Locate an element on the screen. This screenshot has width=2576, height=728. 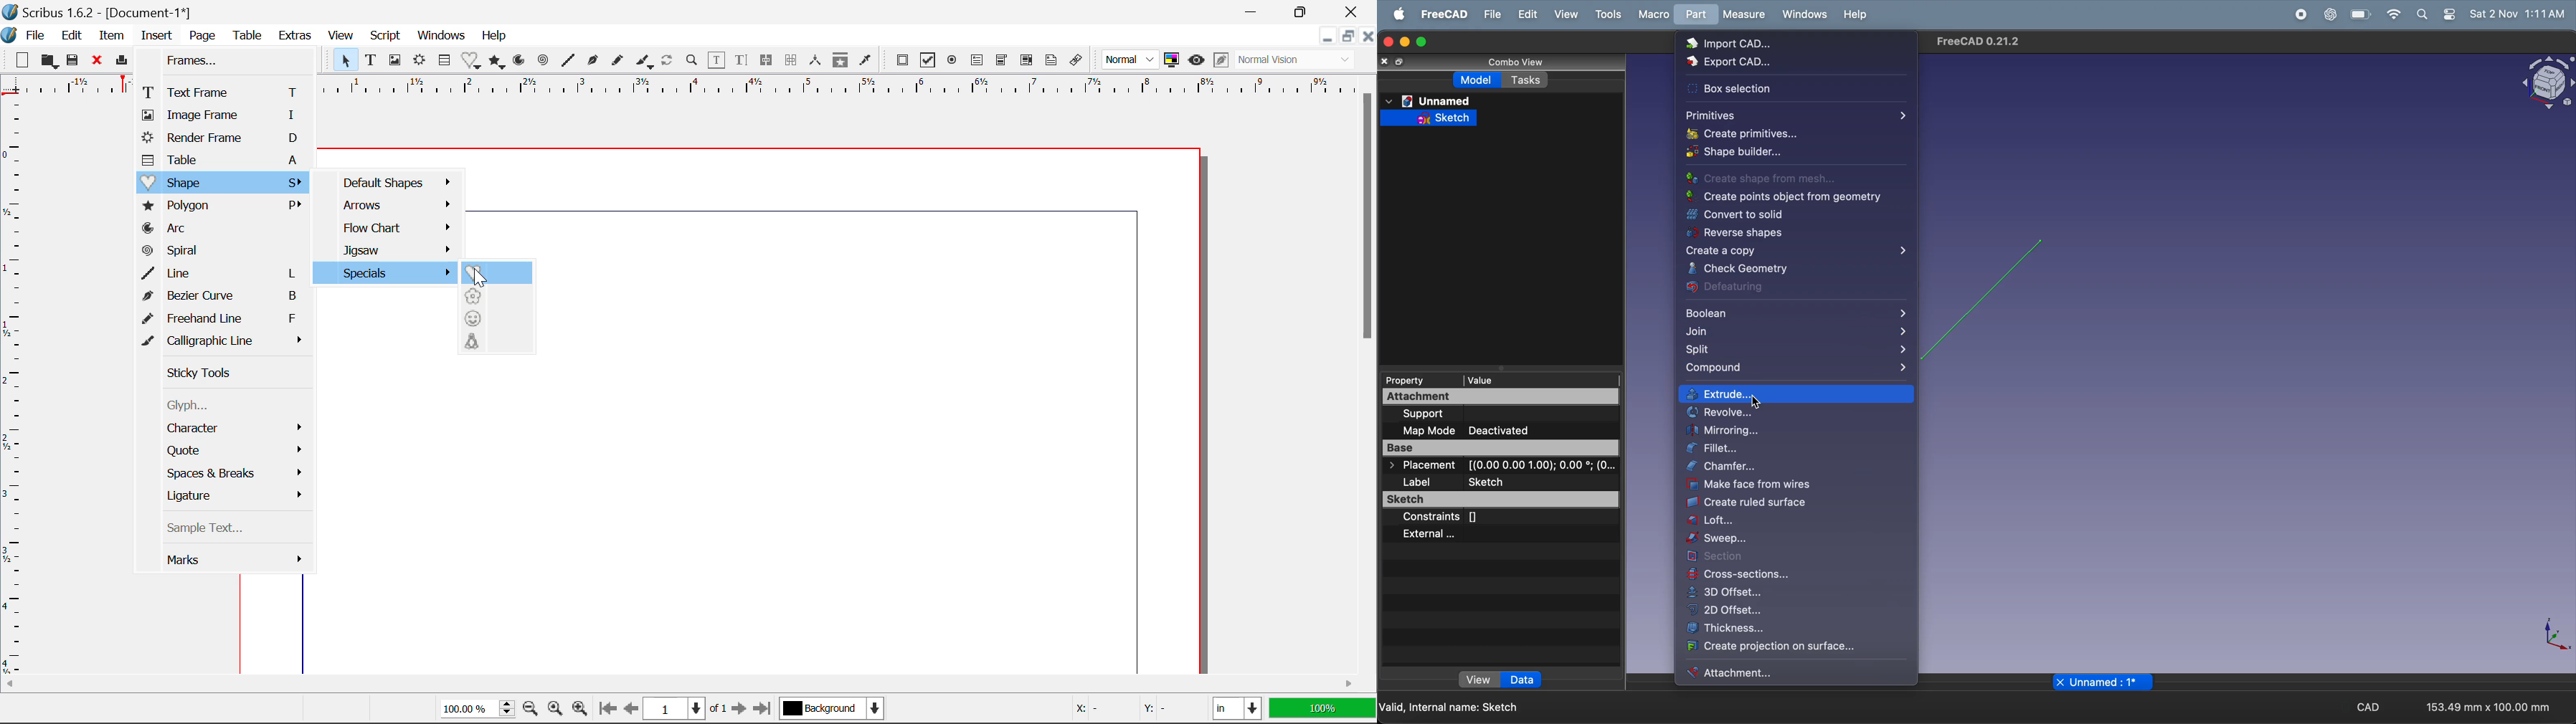
Polygon is located at coordinates (224, 206).